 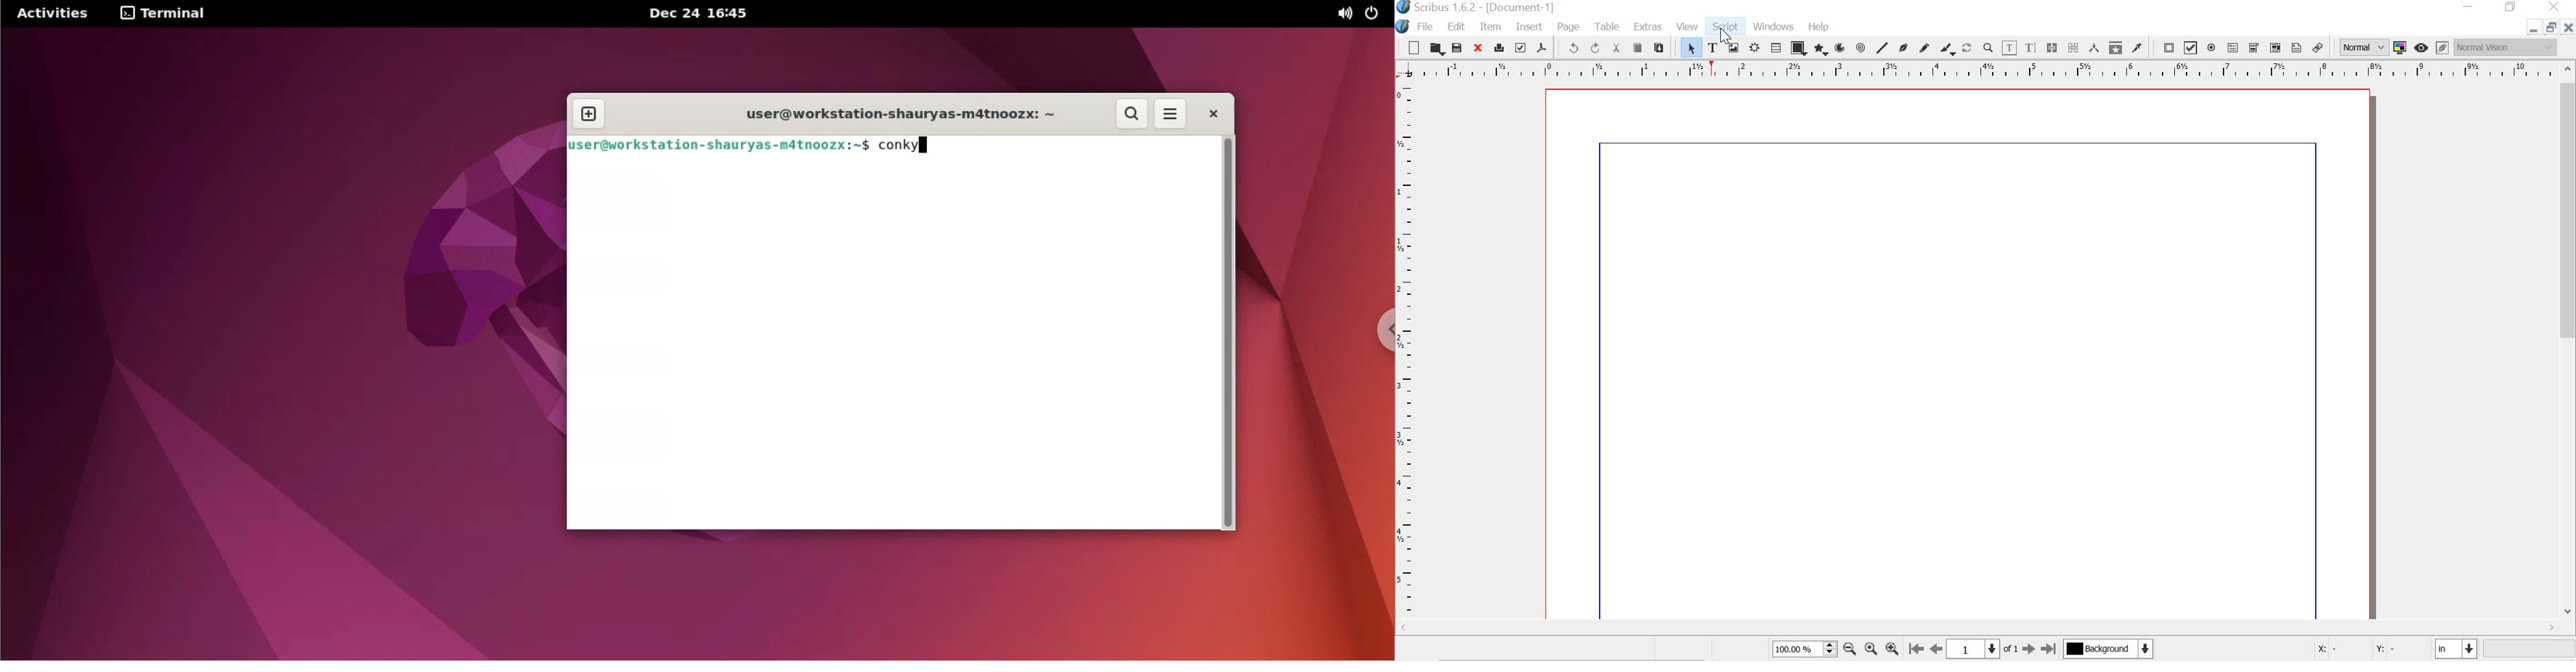 I want to click on edit in preview mode, so click(x=2442, y=47).